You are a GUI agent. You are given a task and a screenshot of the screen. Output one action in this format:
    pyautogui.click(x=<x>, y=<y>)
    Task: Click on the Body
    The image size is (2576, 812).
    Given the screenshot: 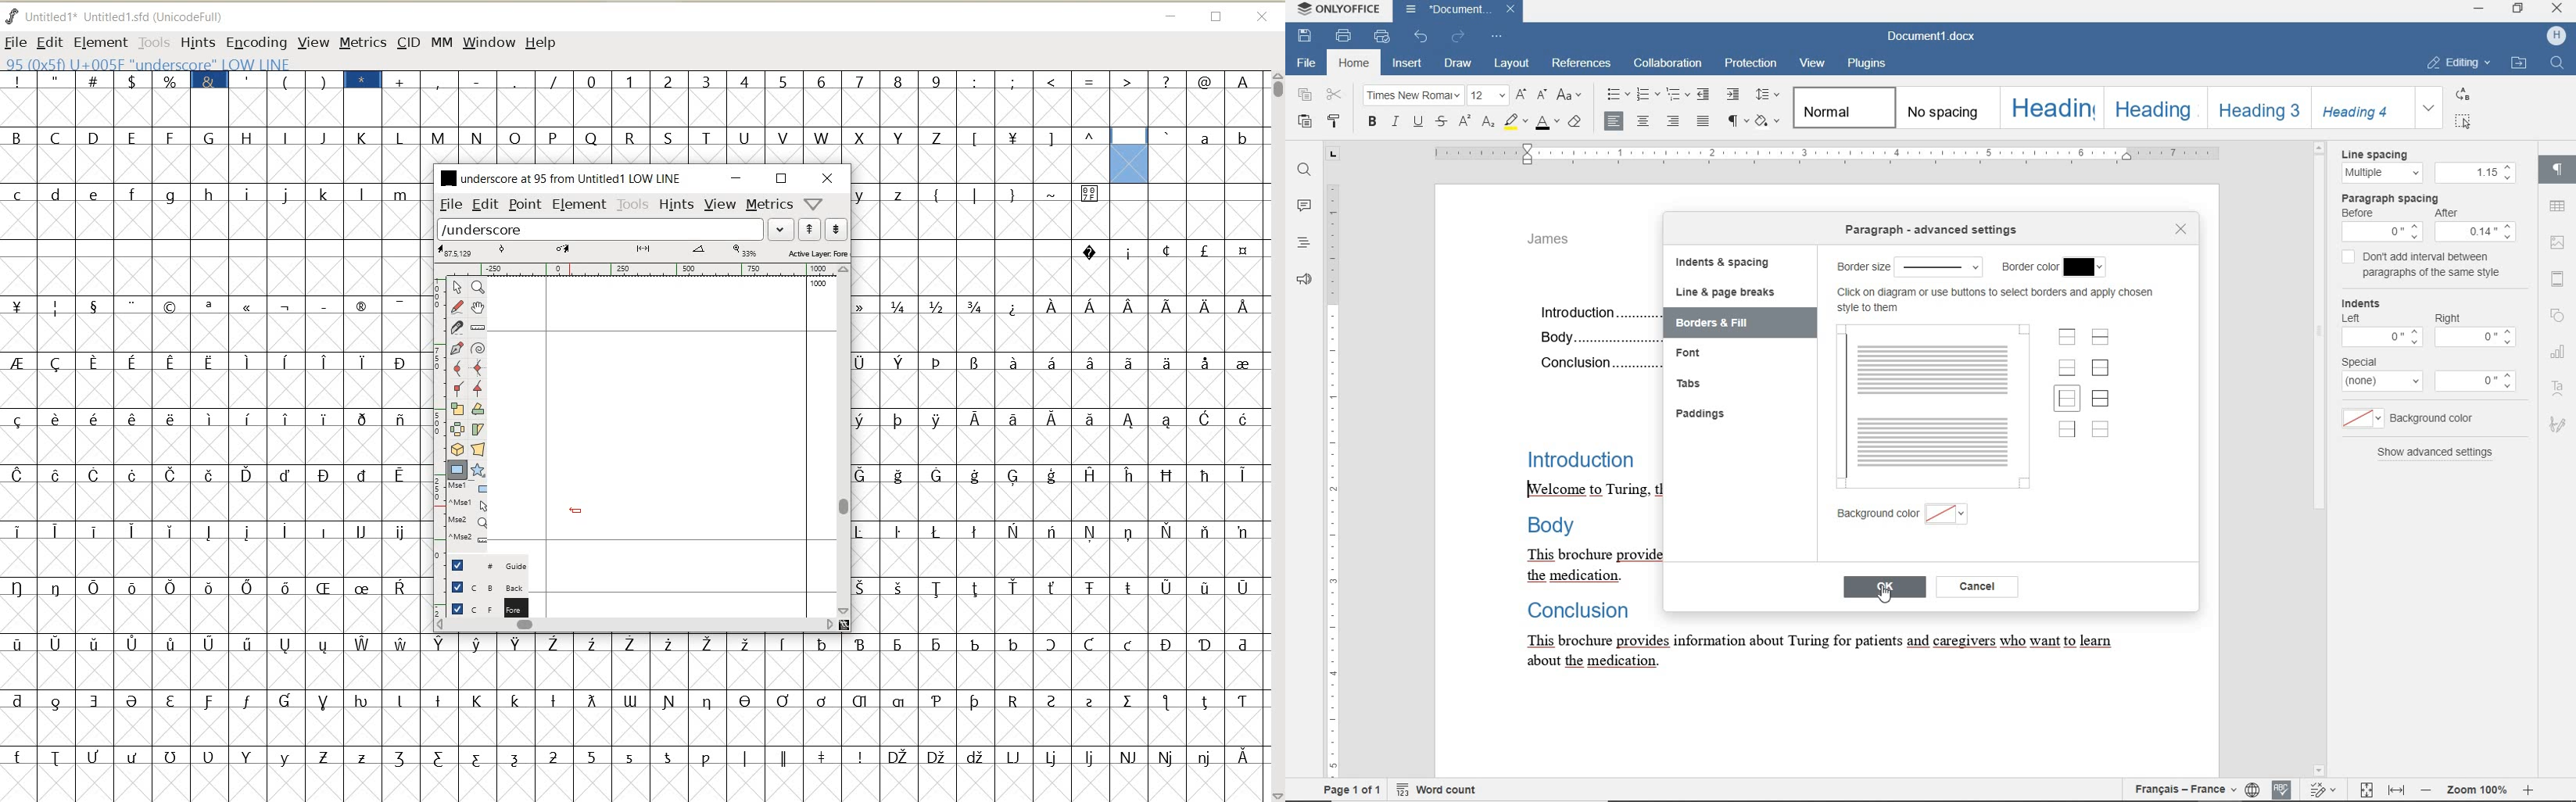 What is the action you would take?
    pyautogui.click(x=1548, y=524)
    